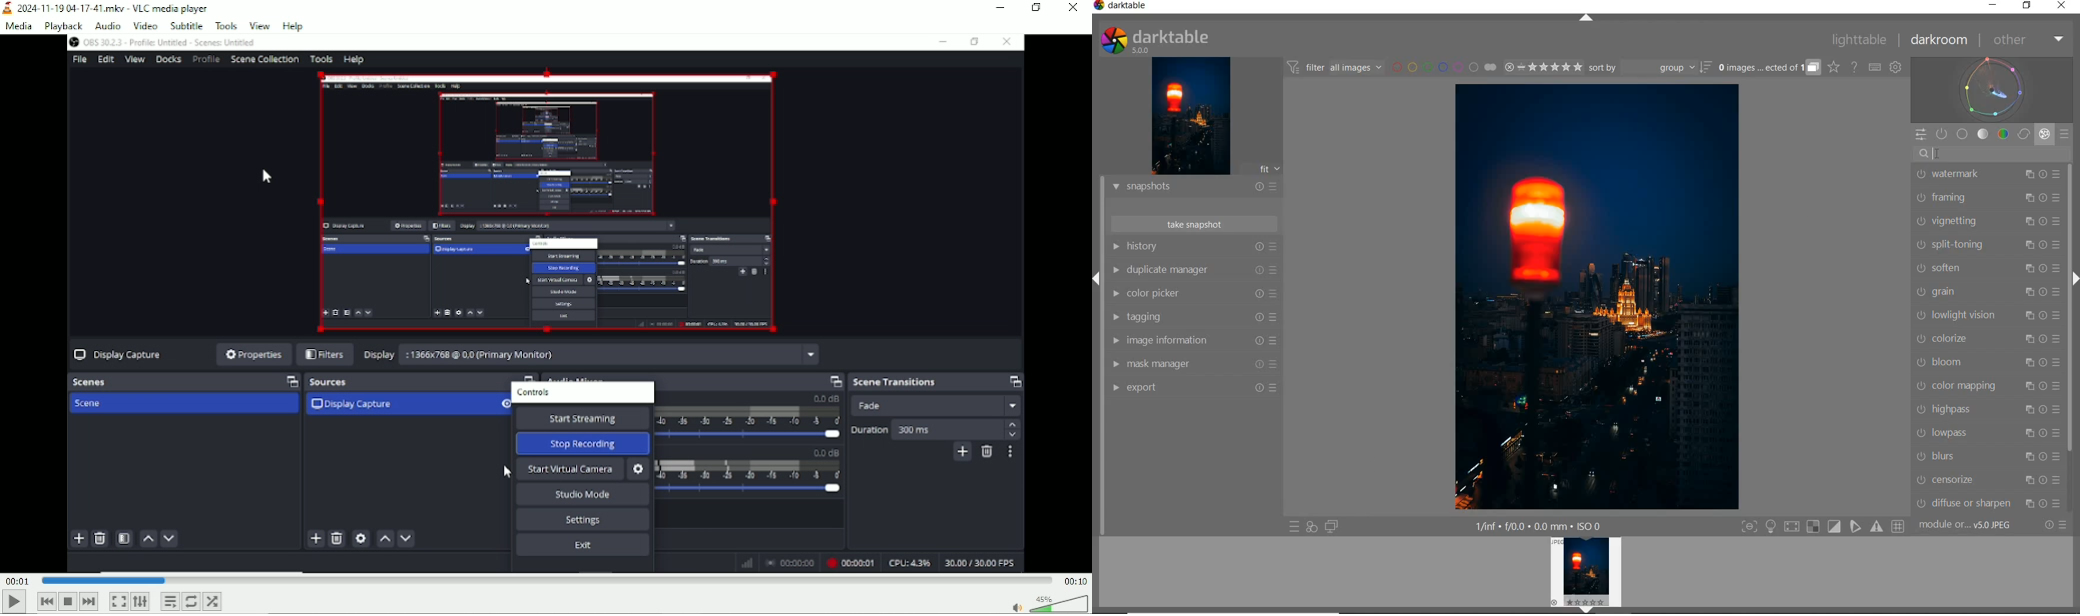 The width and height of the screenshot is (2100, 616). What do you see at coordinates (1955, 268) in the screenshot?
I see `SOFTEN` at bounding box center [1955, 268].